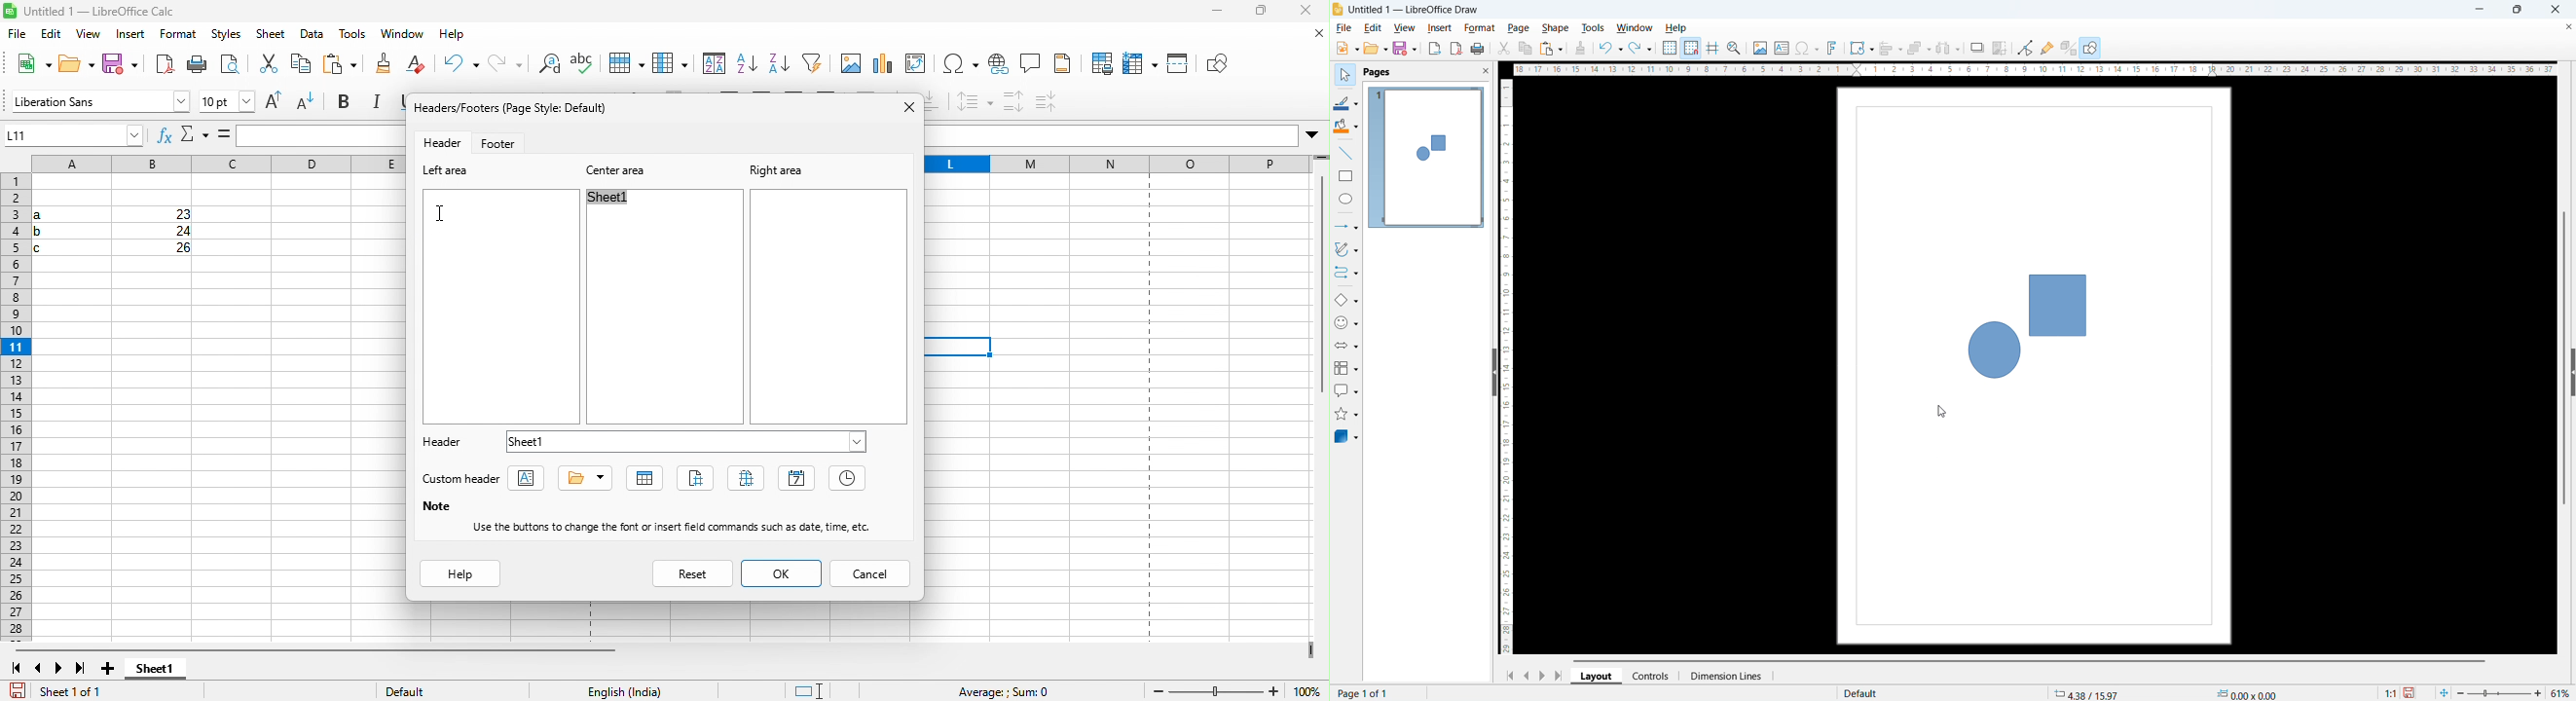 The width and height of the screenshot is (2576, 728). Describe the element at coordinates (1833, 49) in the screenshot. I see `insert fontwork text` at that location.